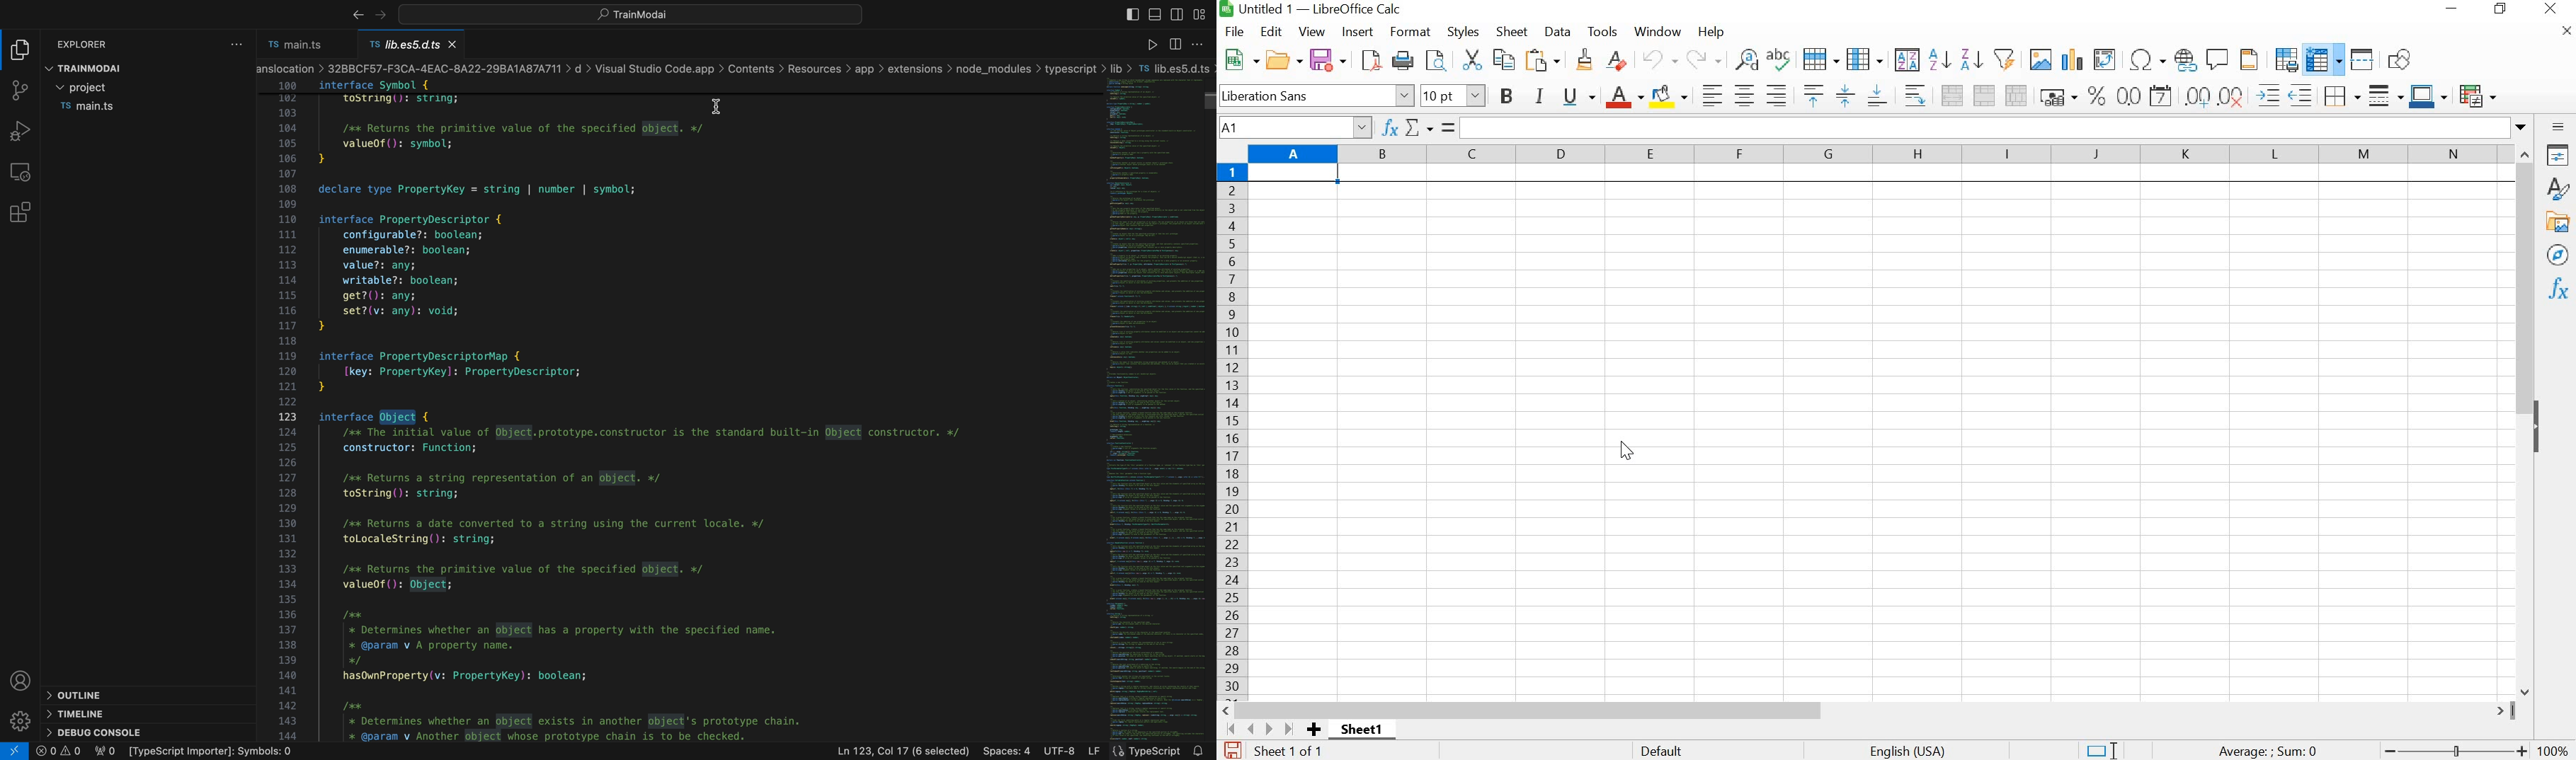 The width and height of the screenshot is (2576, 784). I want to click on MERGE OR UNMERGE CELLS, so click(1984, 96).